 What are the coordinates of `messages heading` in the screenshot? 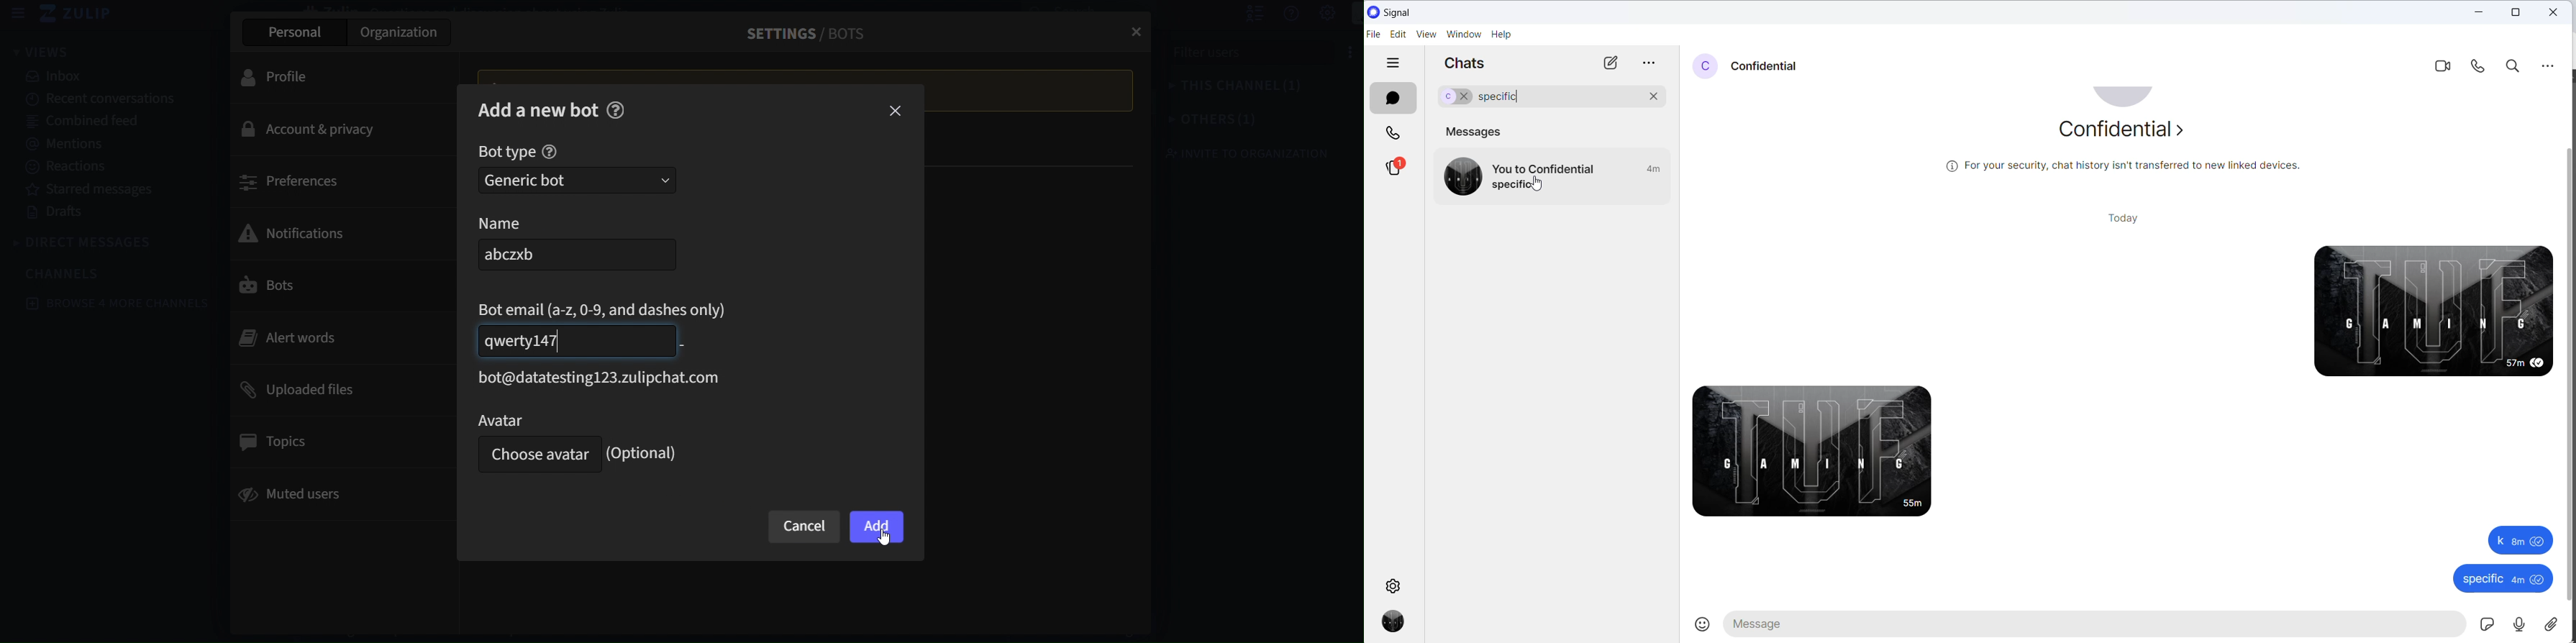 It's located at (1477, 131).